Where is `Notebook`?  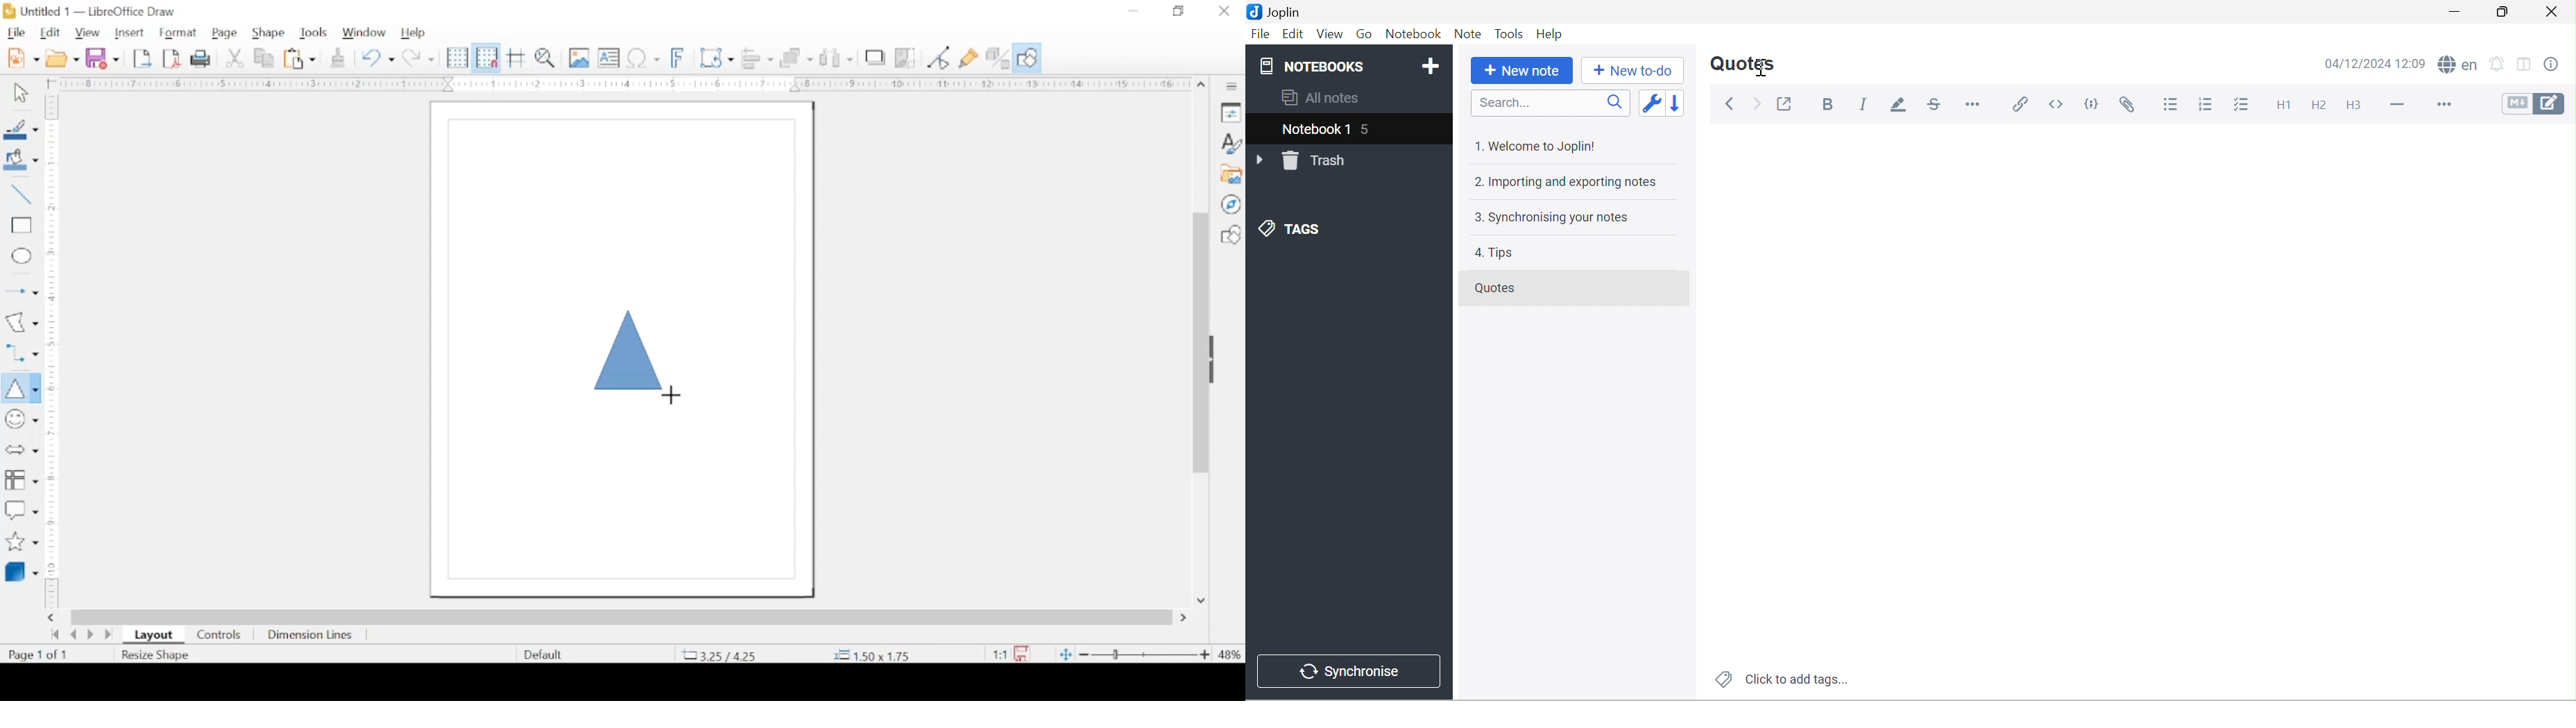
Notebook is located at coordinates (1415, 35).